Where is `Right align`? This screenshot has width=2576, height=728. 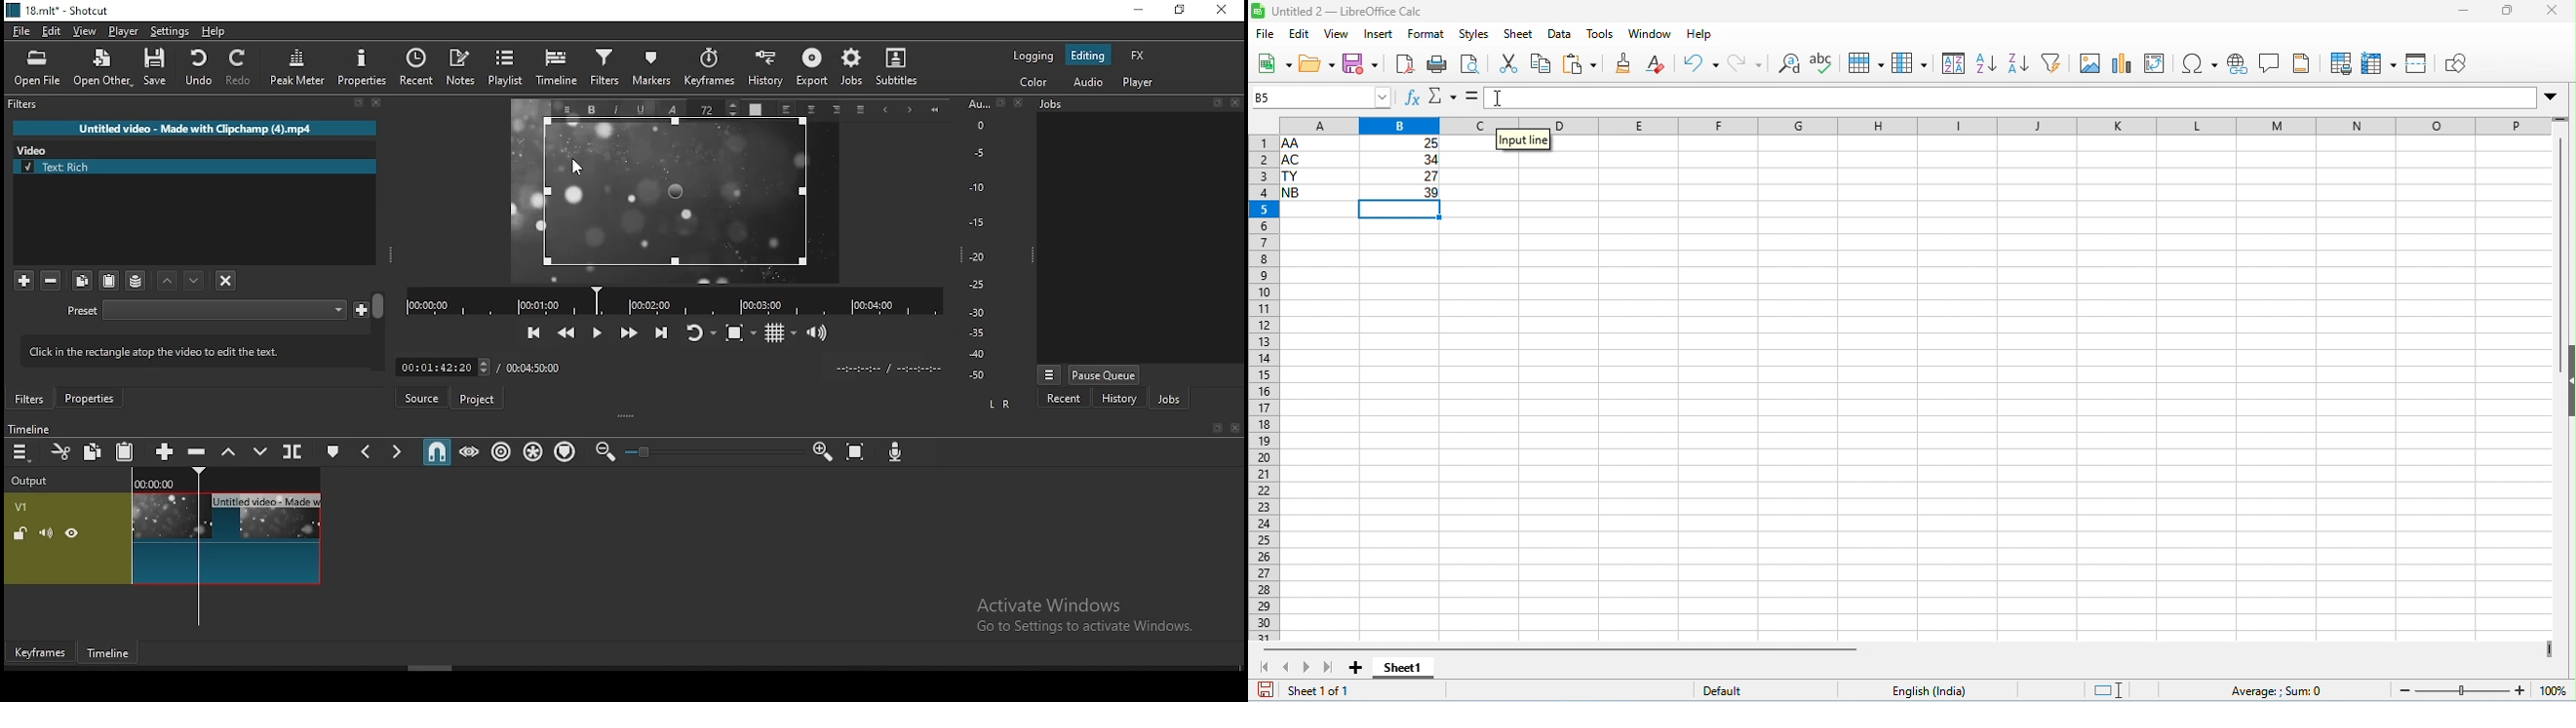
Right align is located at coordinates (837, 109).